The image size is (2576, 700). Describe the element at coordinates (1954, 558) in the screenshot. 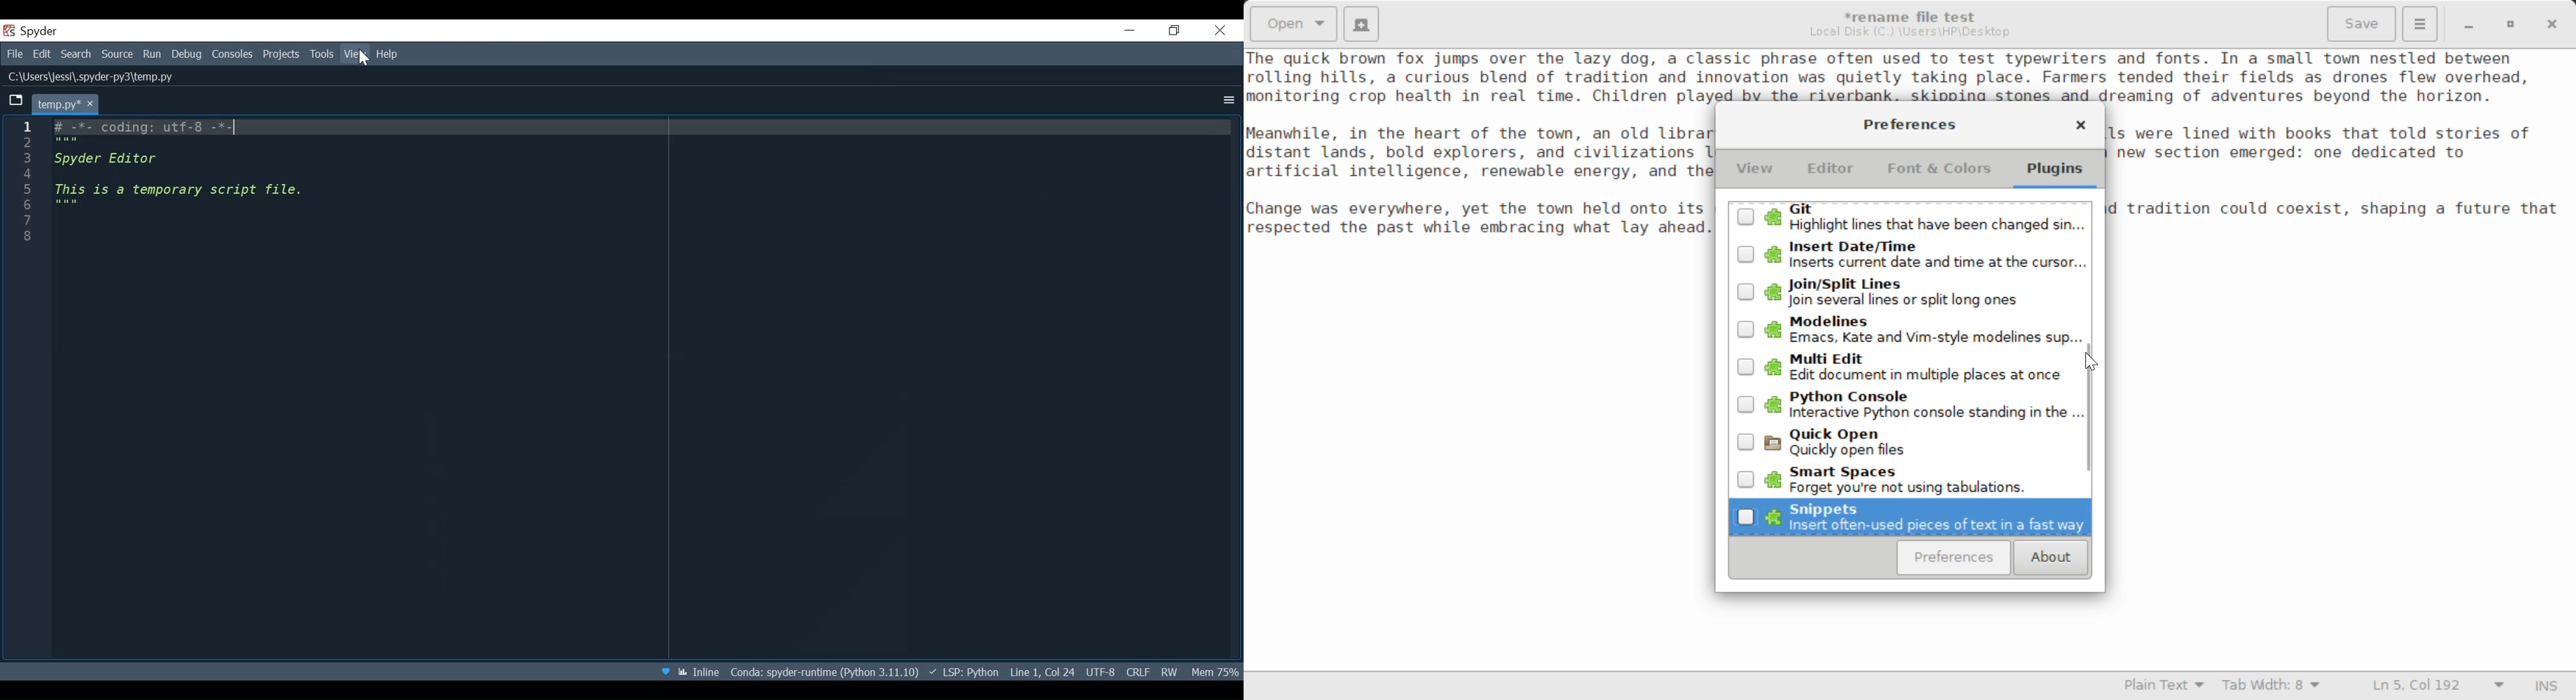

I see `Preferences` at that location.